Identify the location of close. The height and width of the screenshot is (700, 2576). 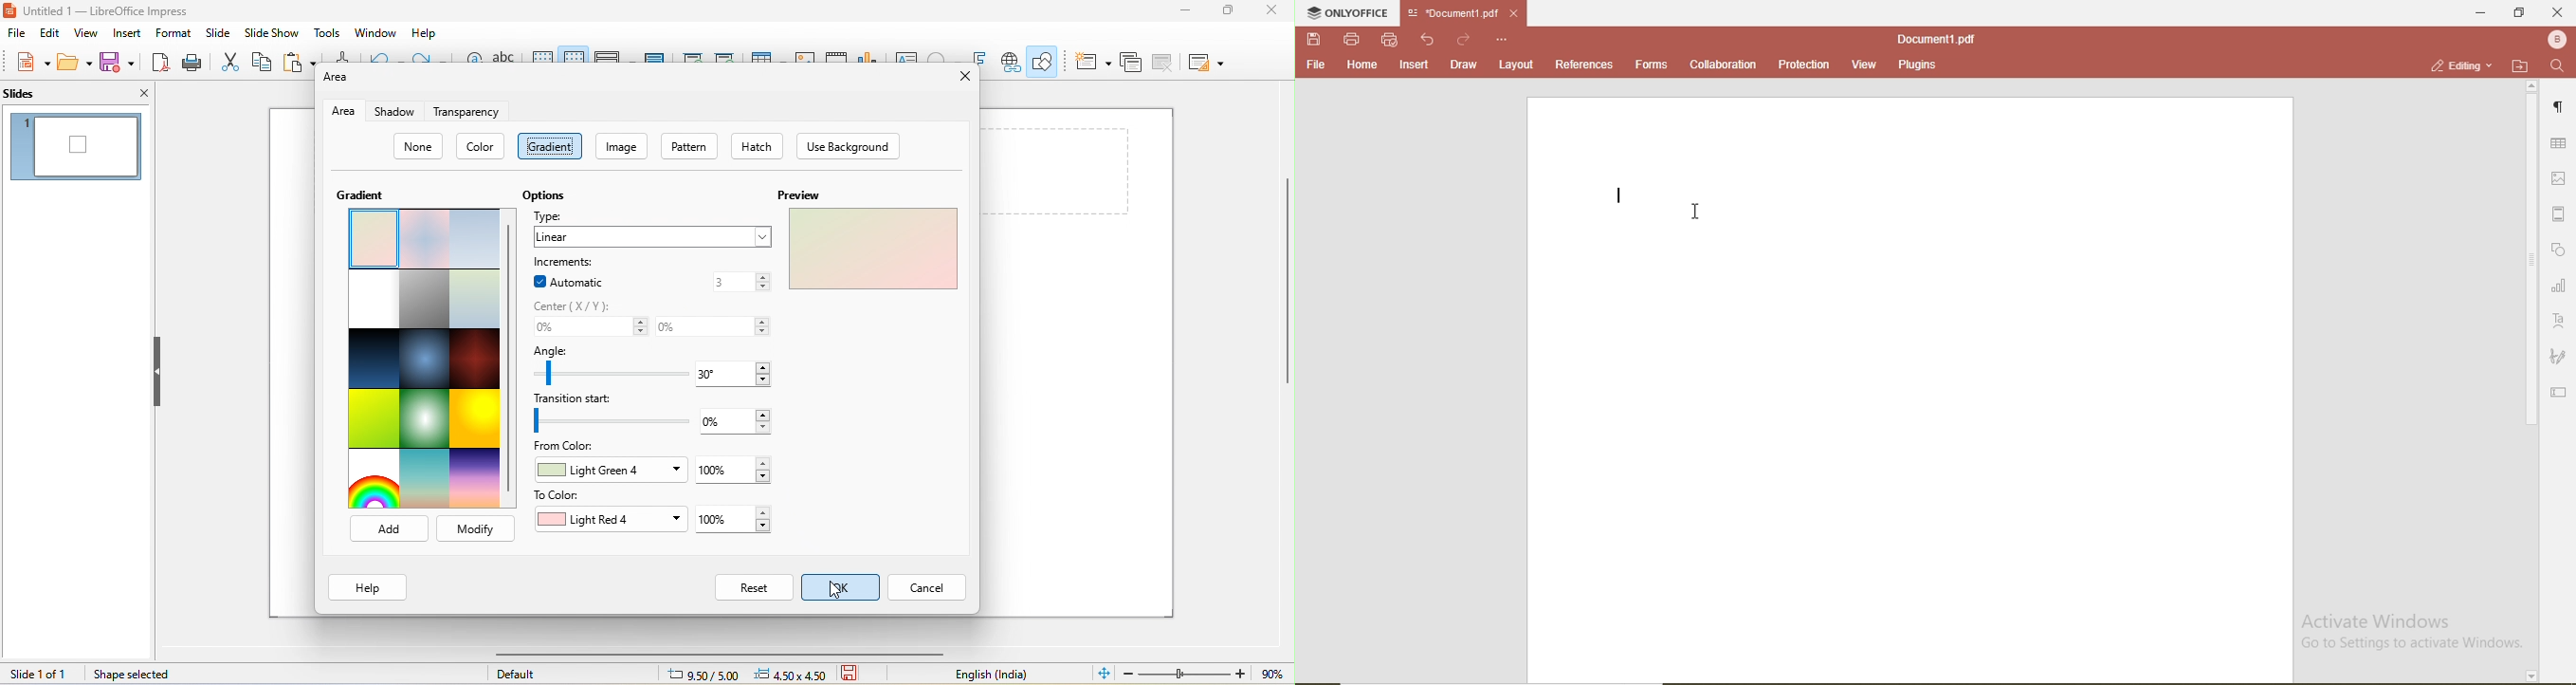
(131, 92).